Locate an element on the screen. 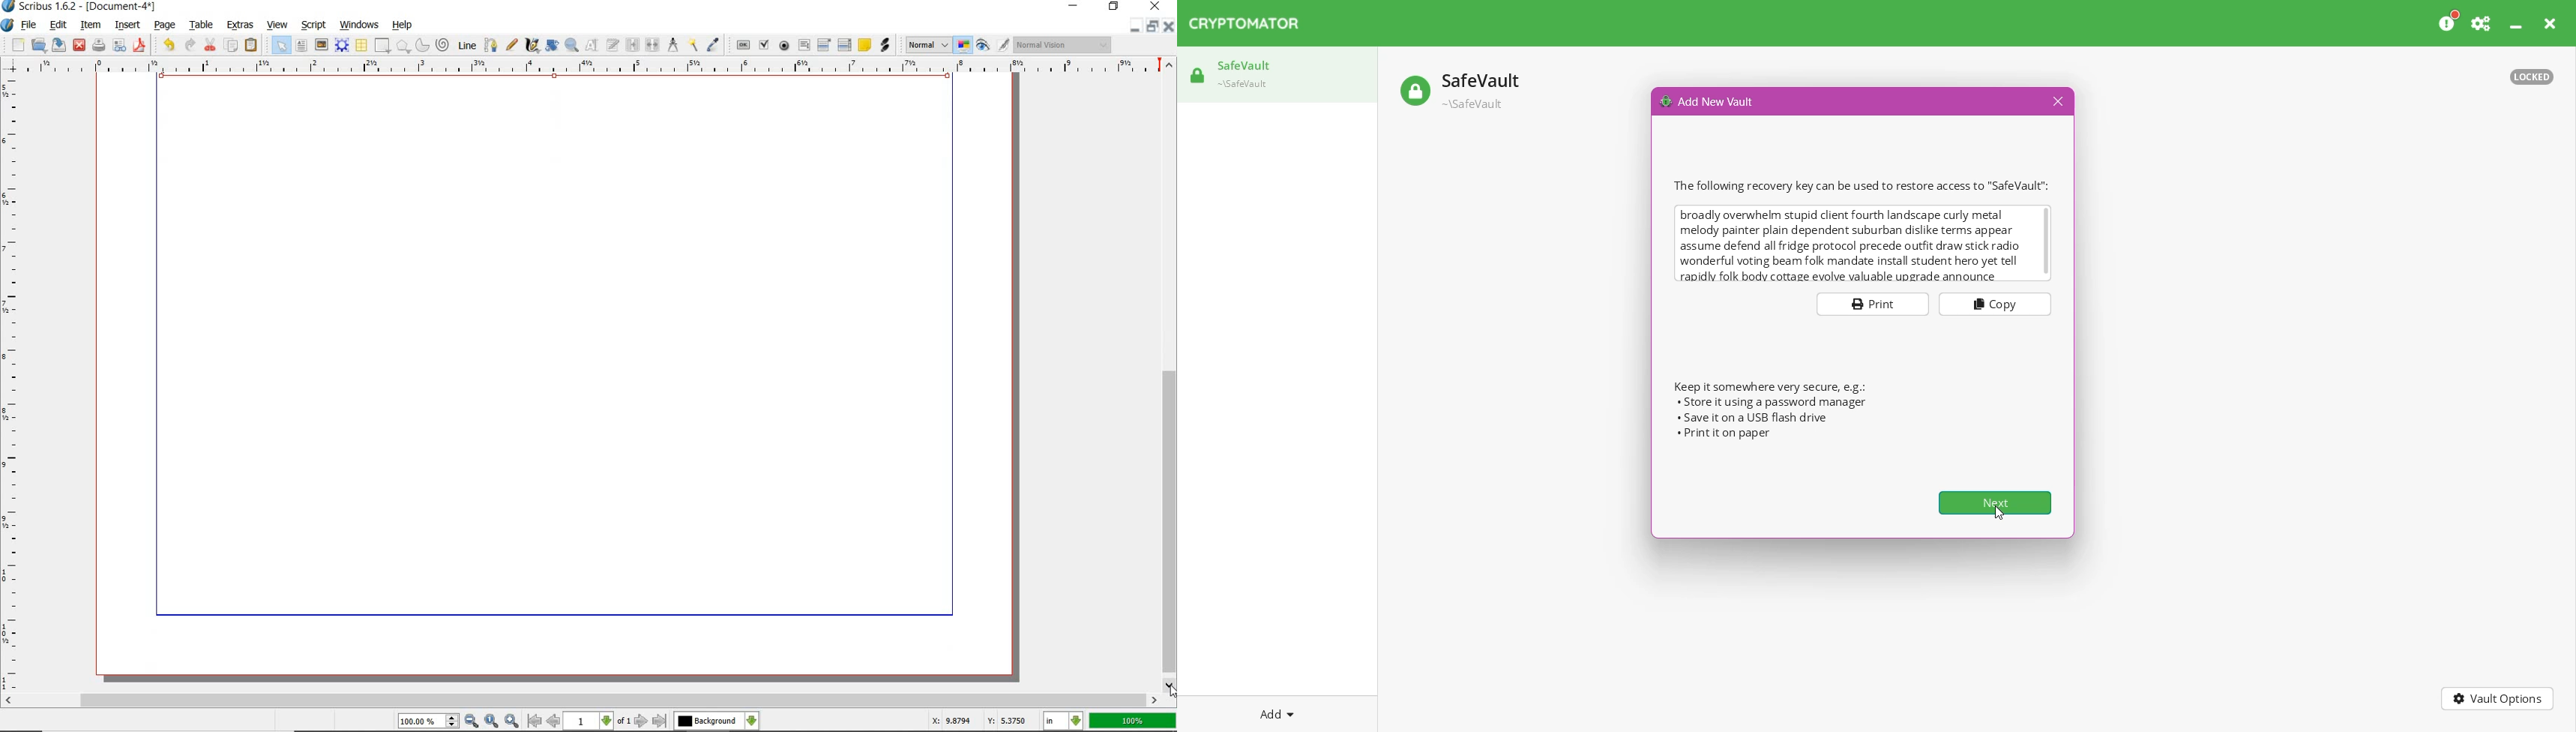  open is located at coordinates (39, 46).